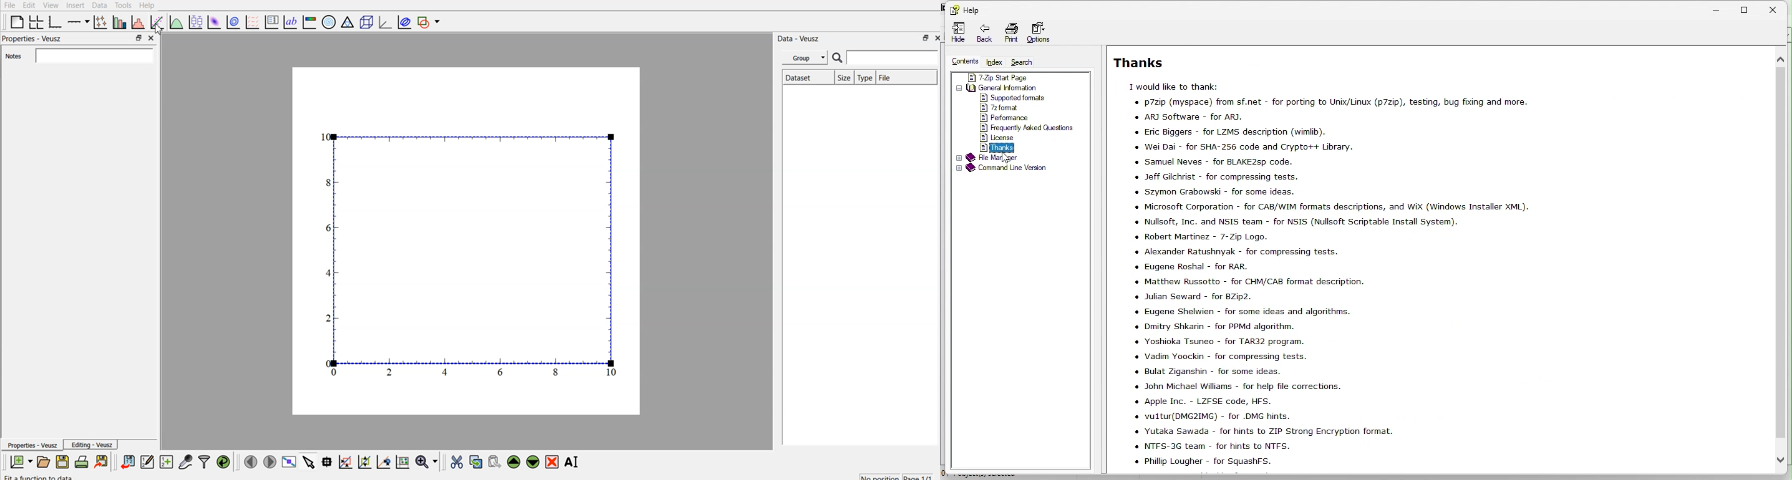 The height and width of the screenshot is (504, 1792). Describe the element at coordinates (992, 62) in the screenshot. I see `Index ` at that location.